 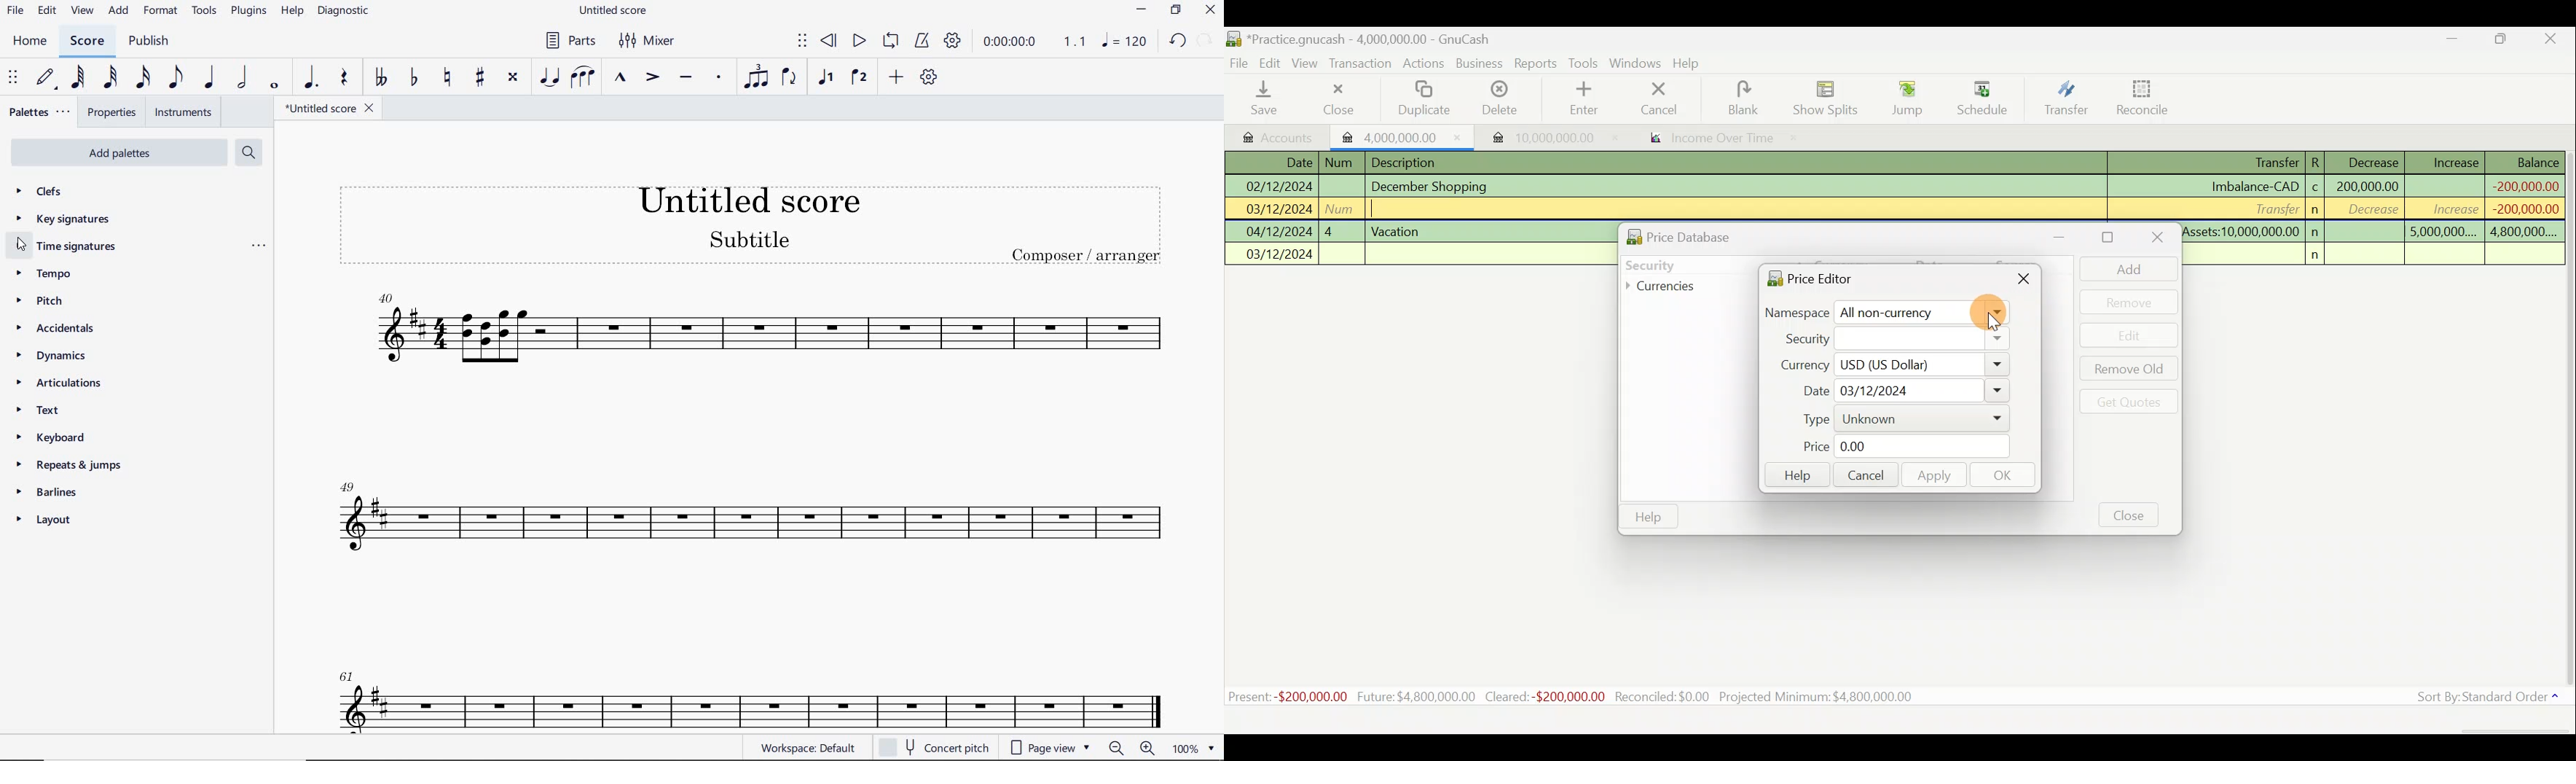 What do you see at coordinates (1982, 98) in the screenshot?
I see `Schedule` at bounding box center [1982, 98].